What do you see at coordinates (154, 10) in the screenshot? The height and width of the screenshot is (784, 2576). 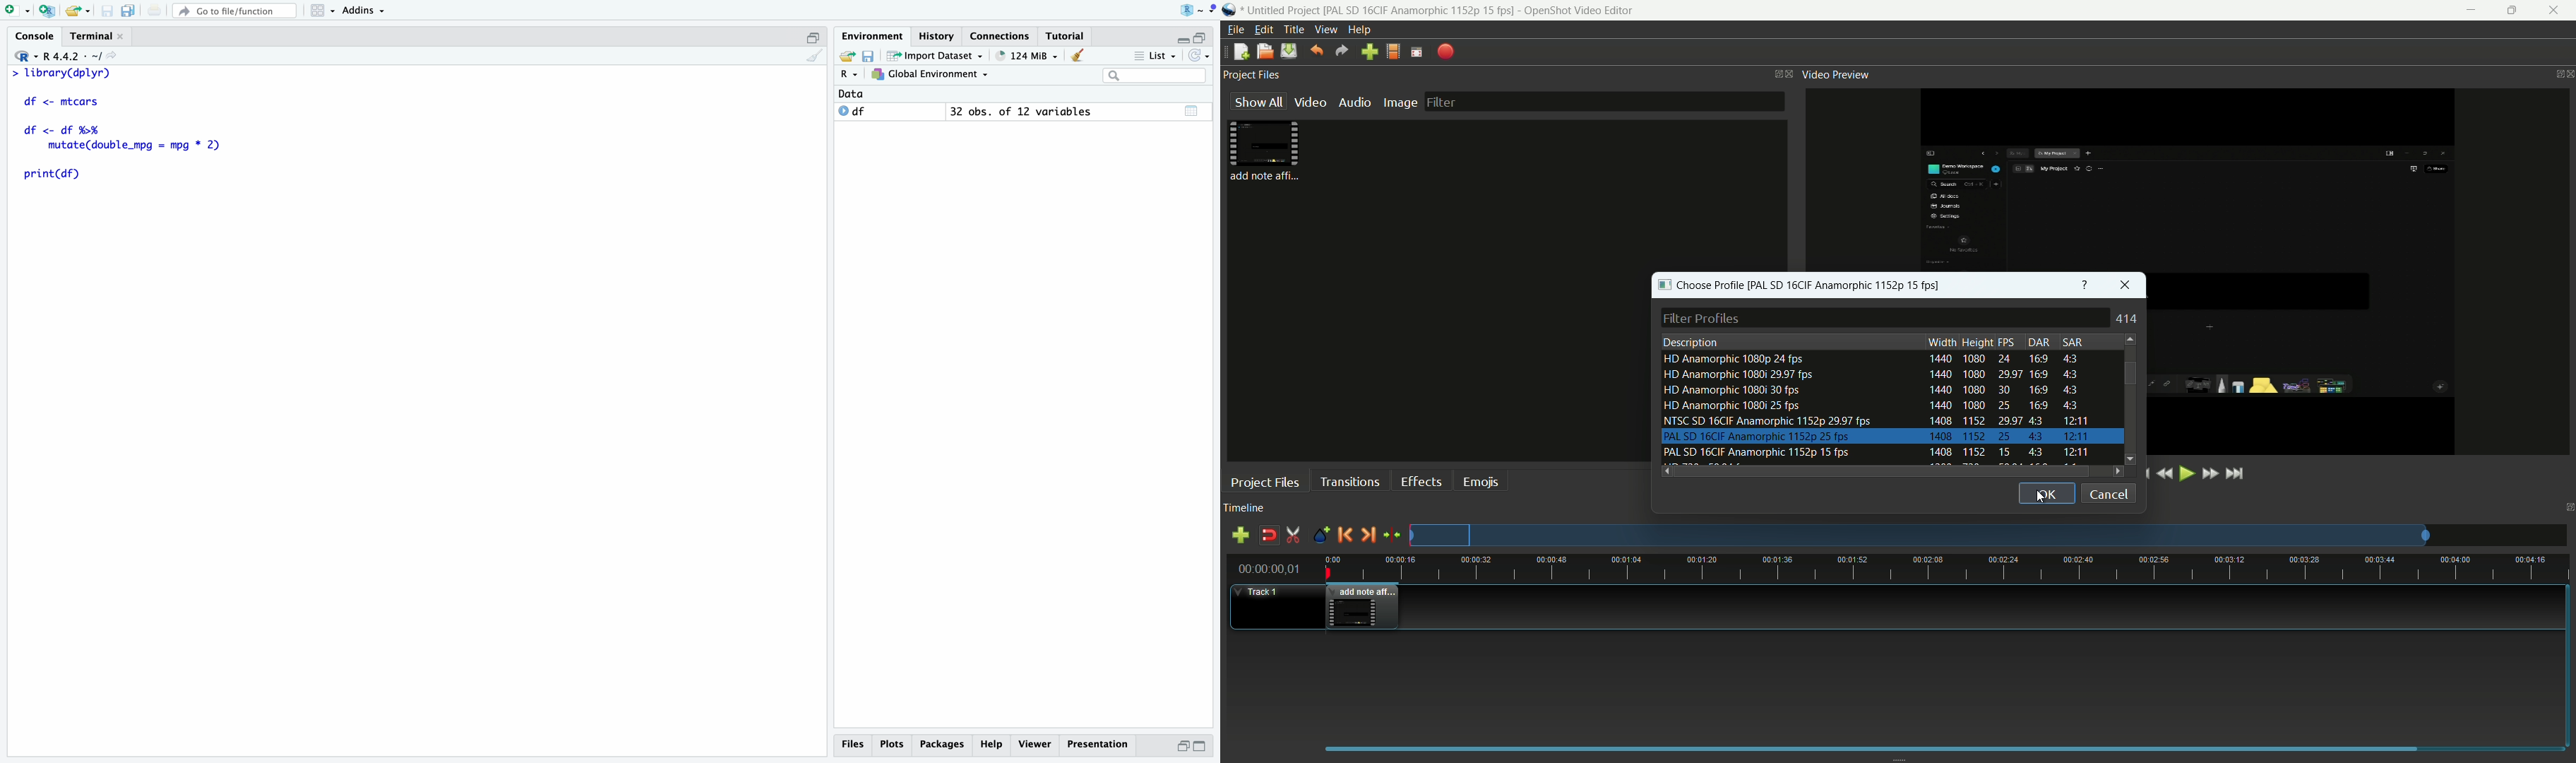 I see `print` at bounding box center [154, 10].